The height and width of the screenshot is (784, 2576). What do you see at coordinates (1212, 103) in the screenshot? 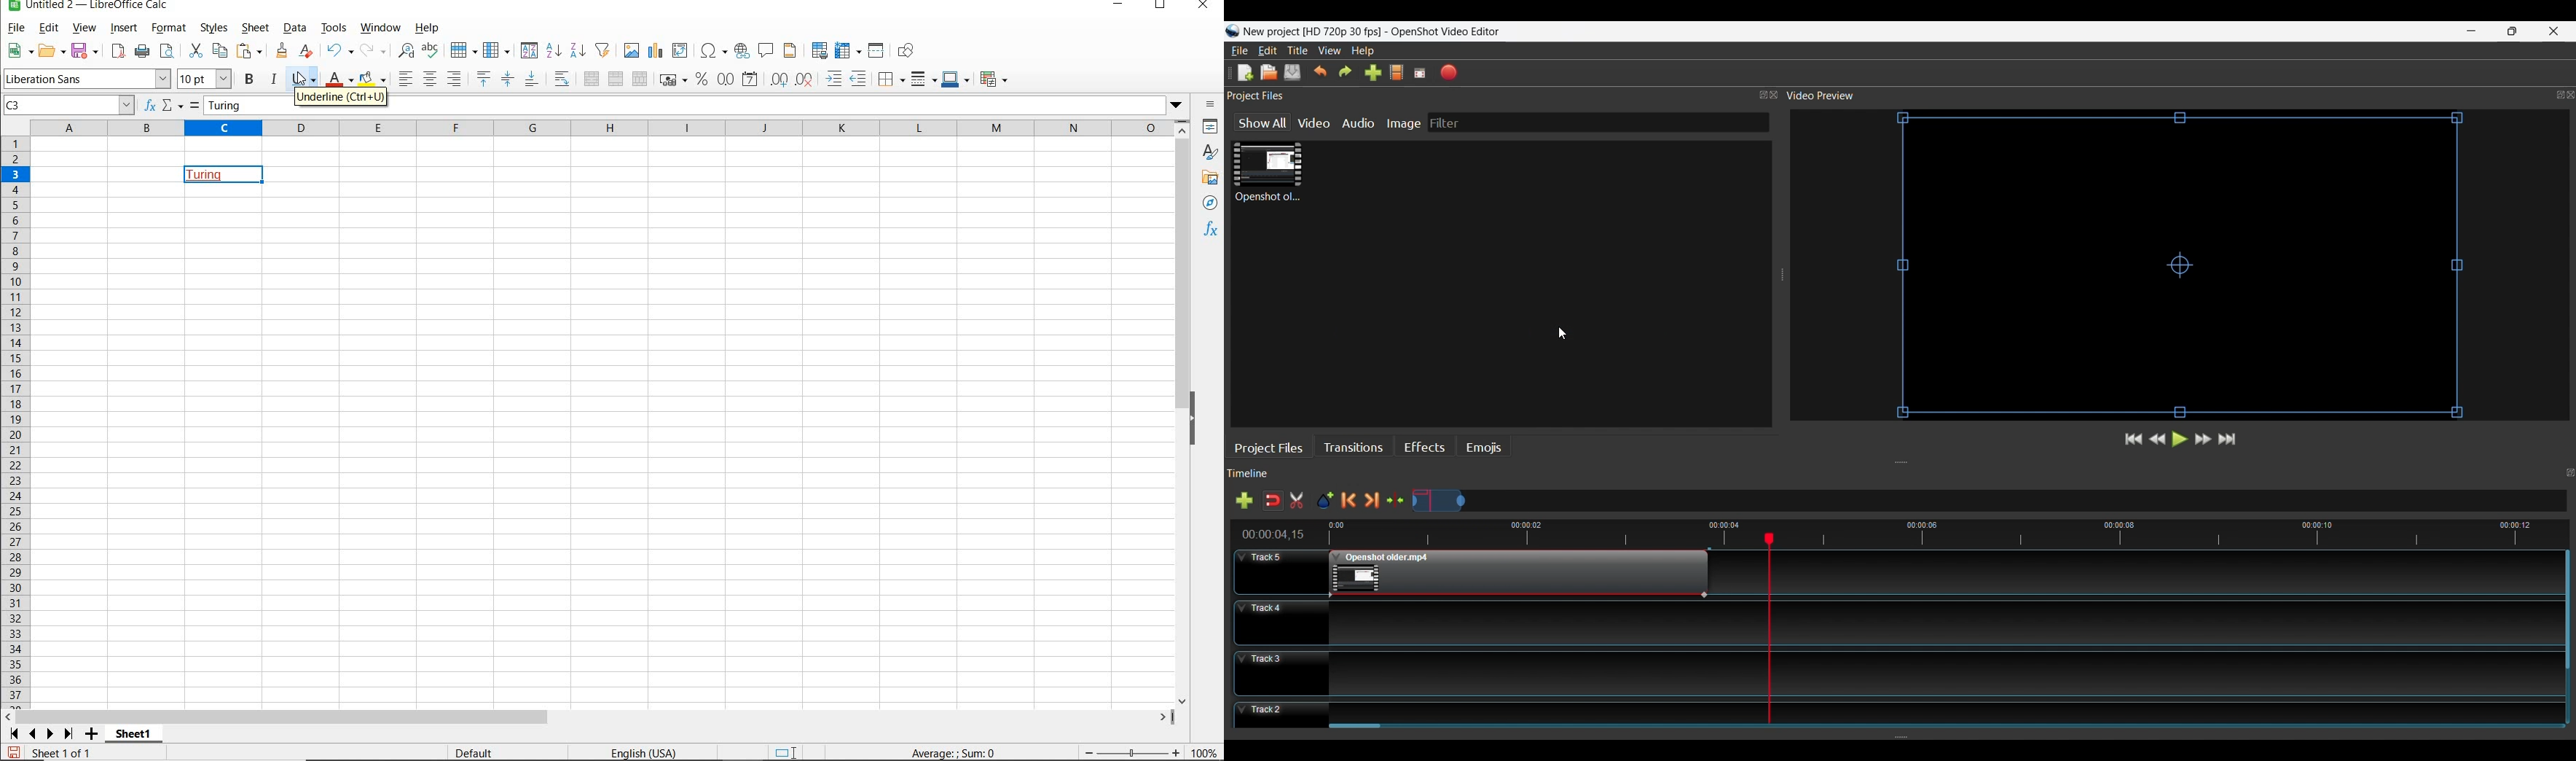
I see `SIDEBAR SETTINGS` at bounding box center [1212, 103].